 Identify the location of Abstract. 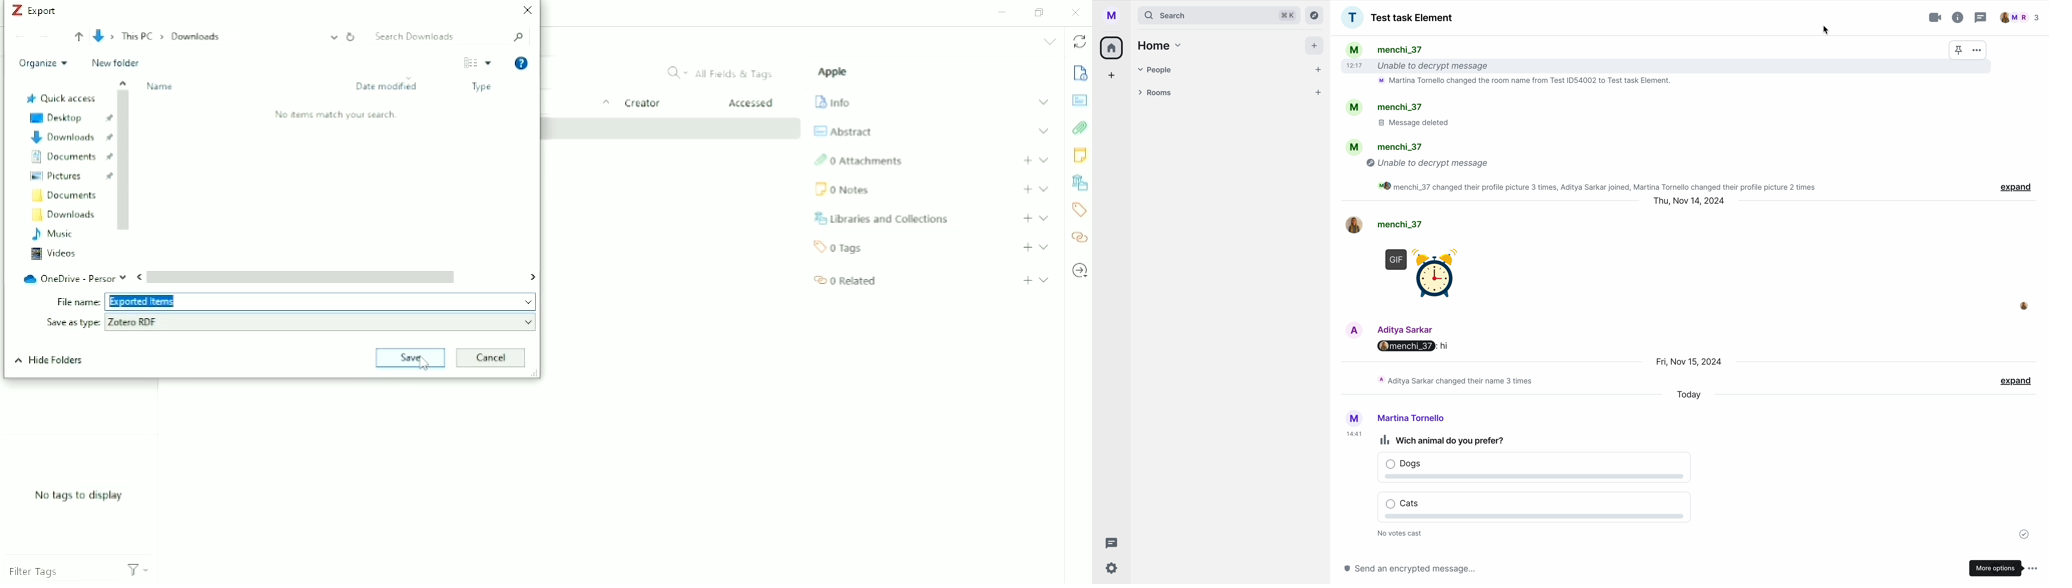
(843, 131).